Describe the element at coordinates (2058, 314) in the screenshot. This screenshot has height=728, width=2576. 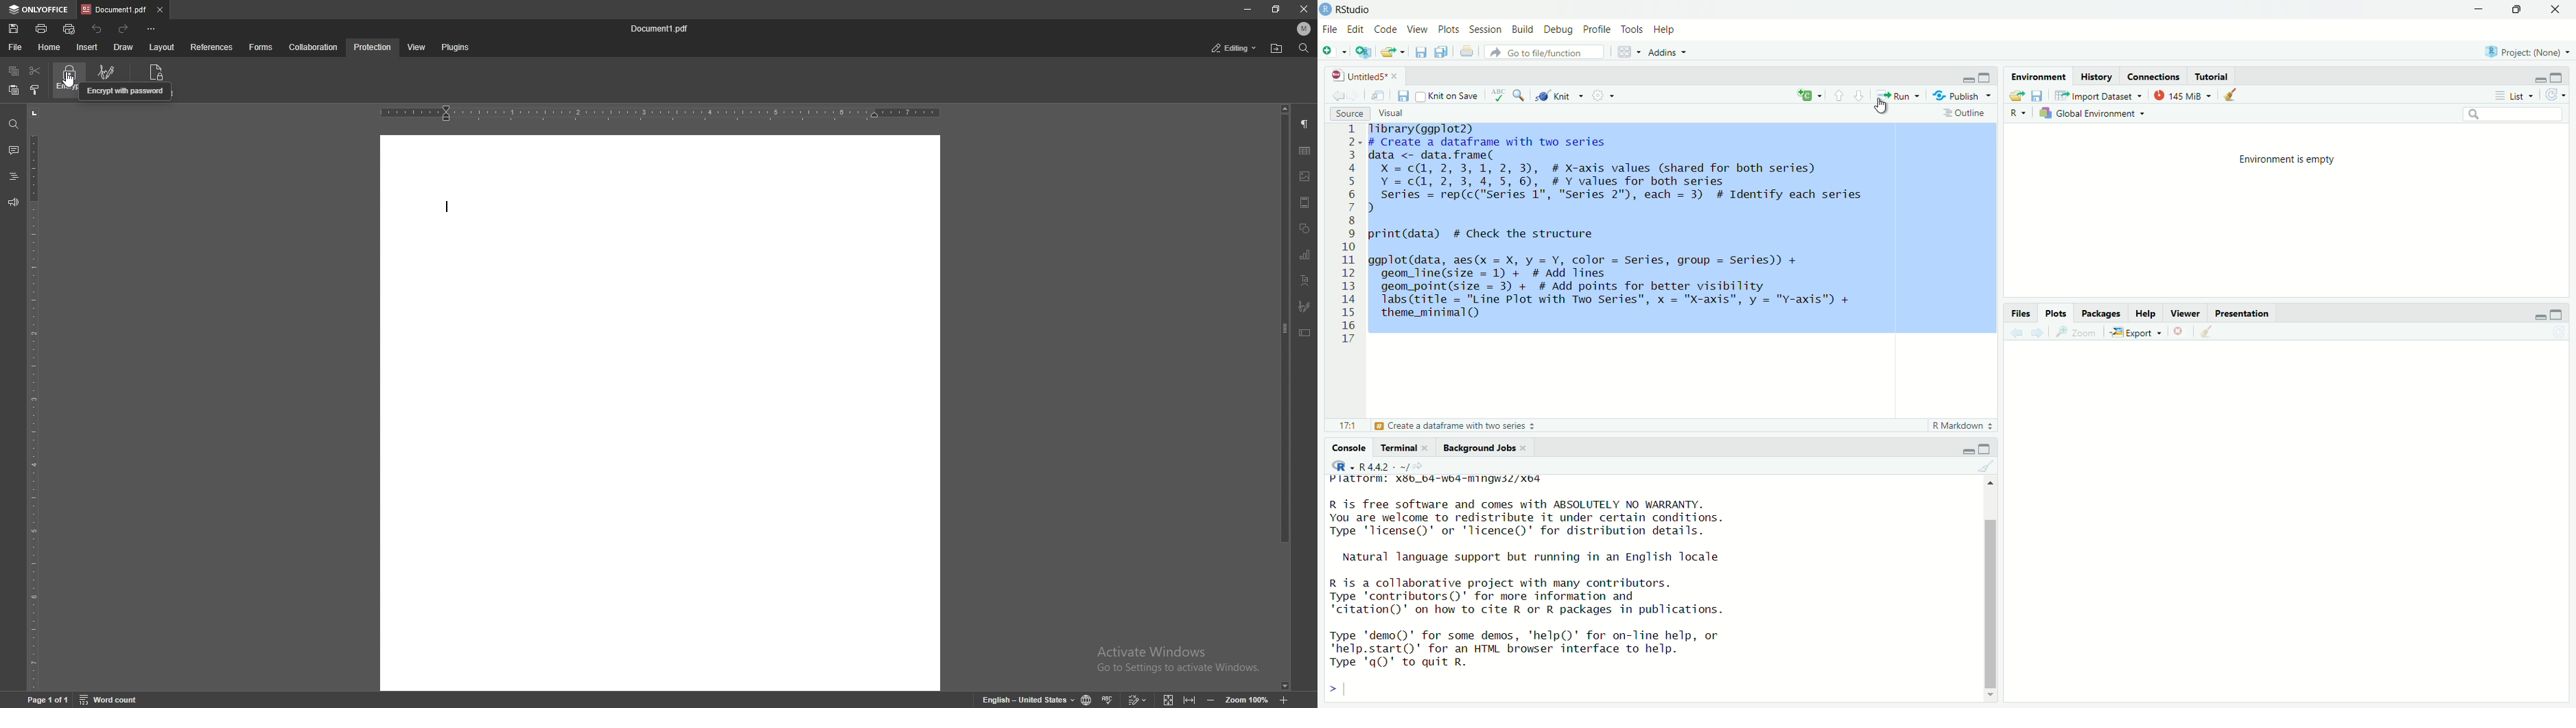
I see `Plots` at that location.